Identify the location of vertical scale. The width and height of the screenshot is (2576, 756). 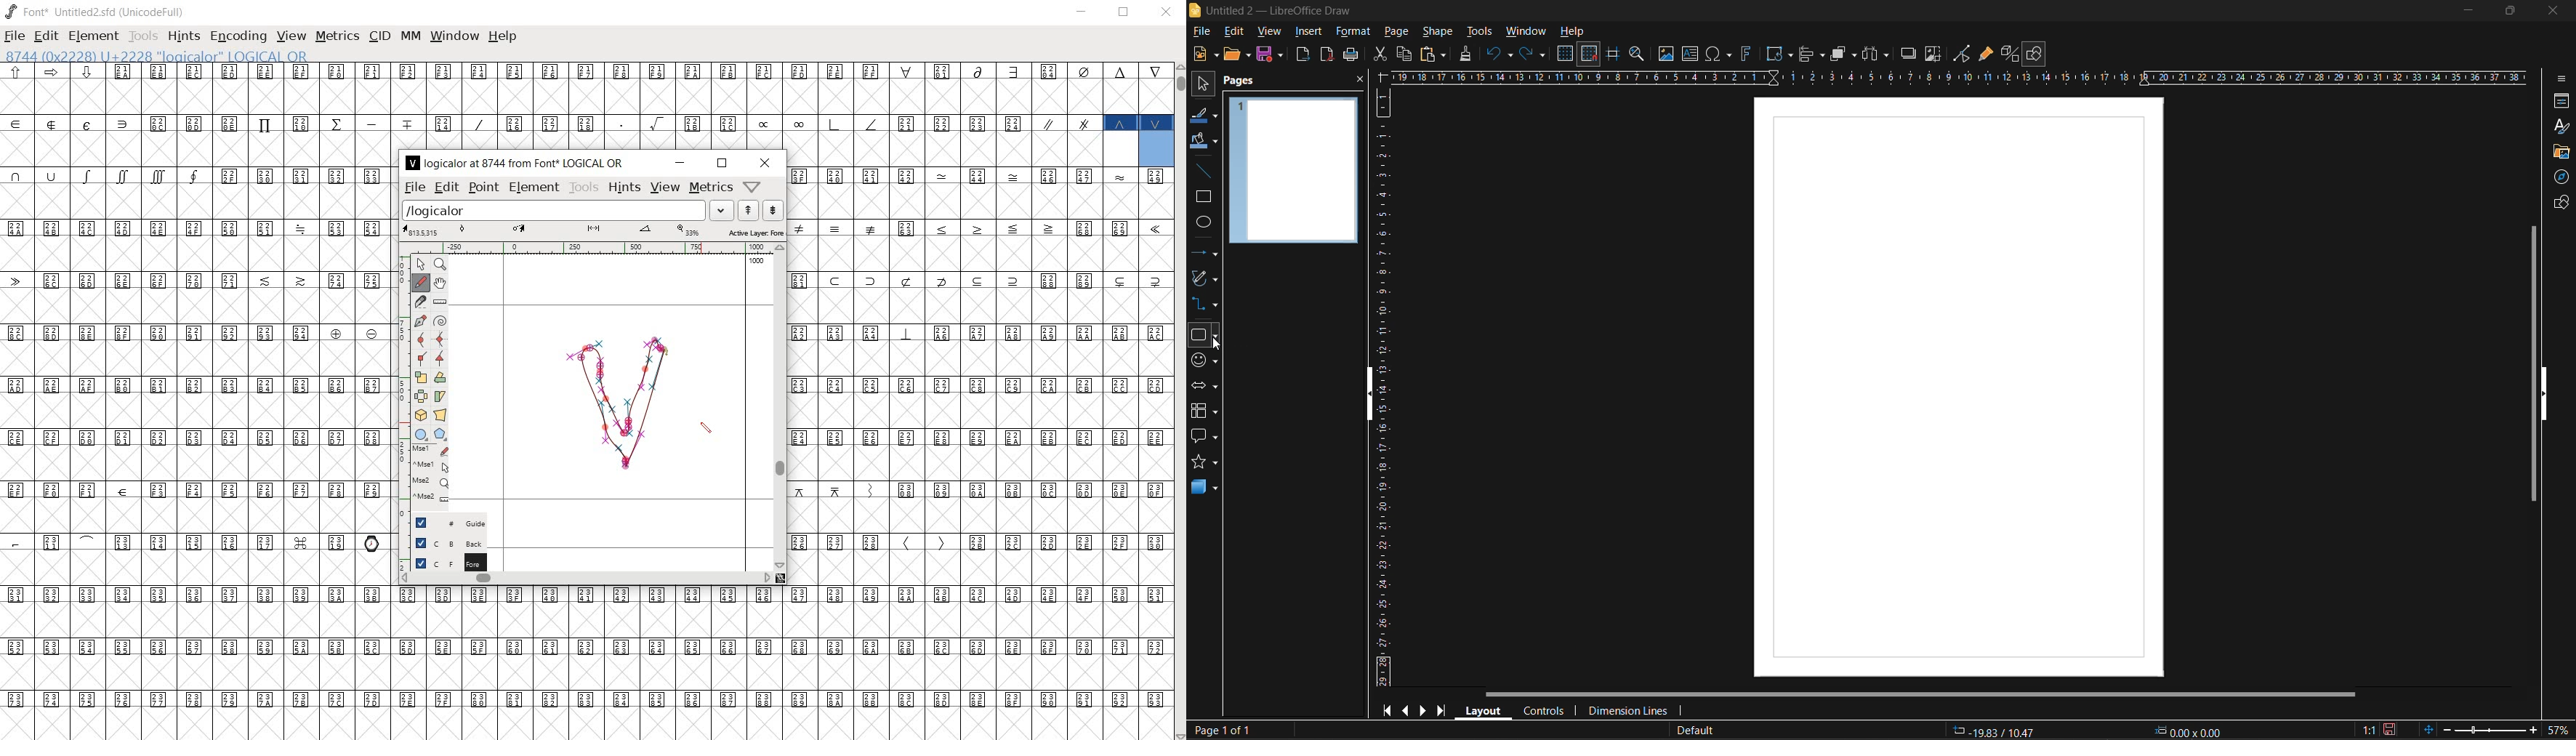
(1382, 387).